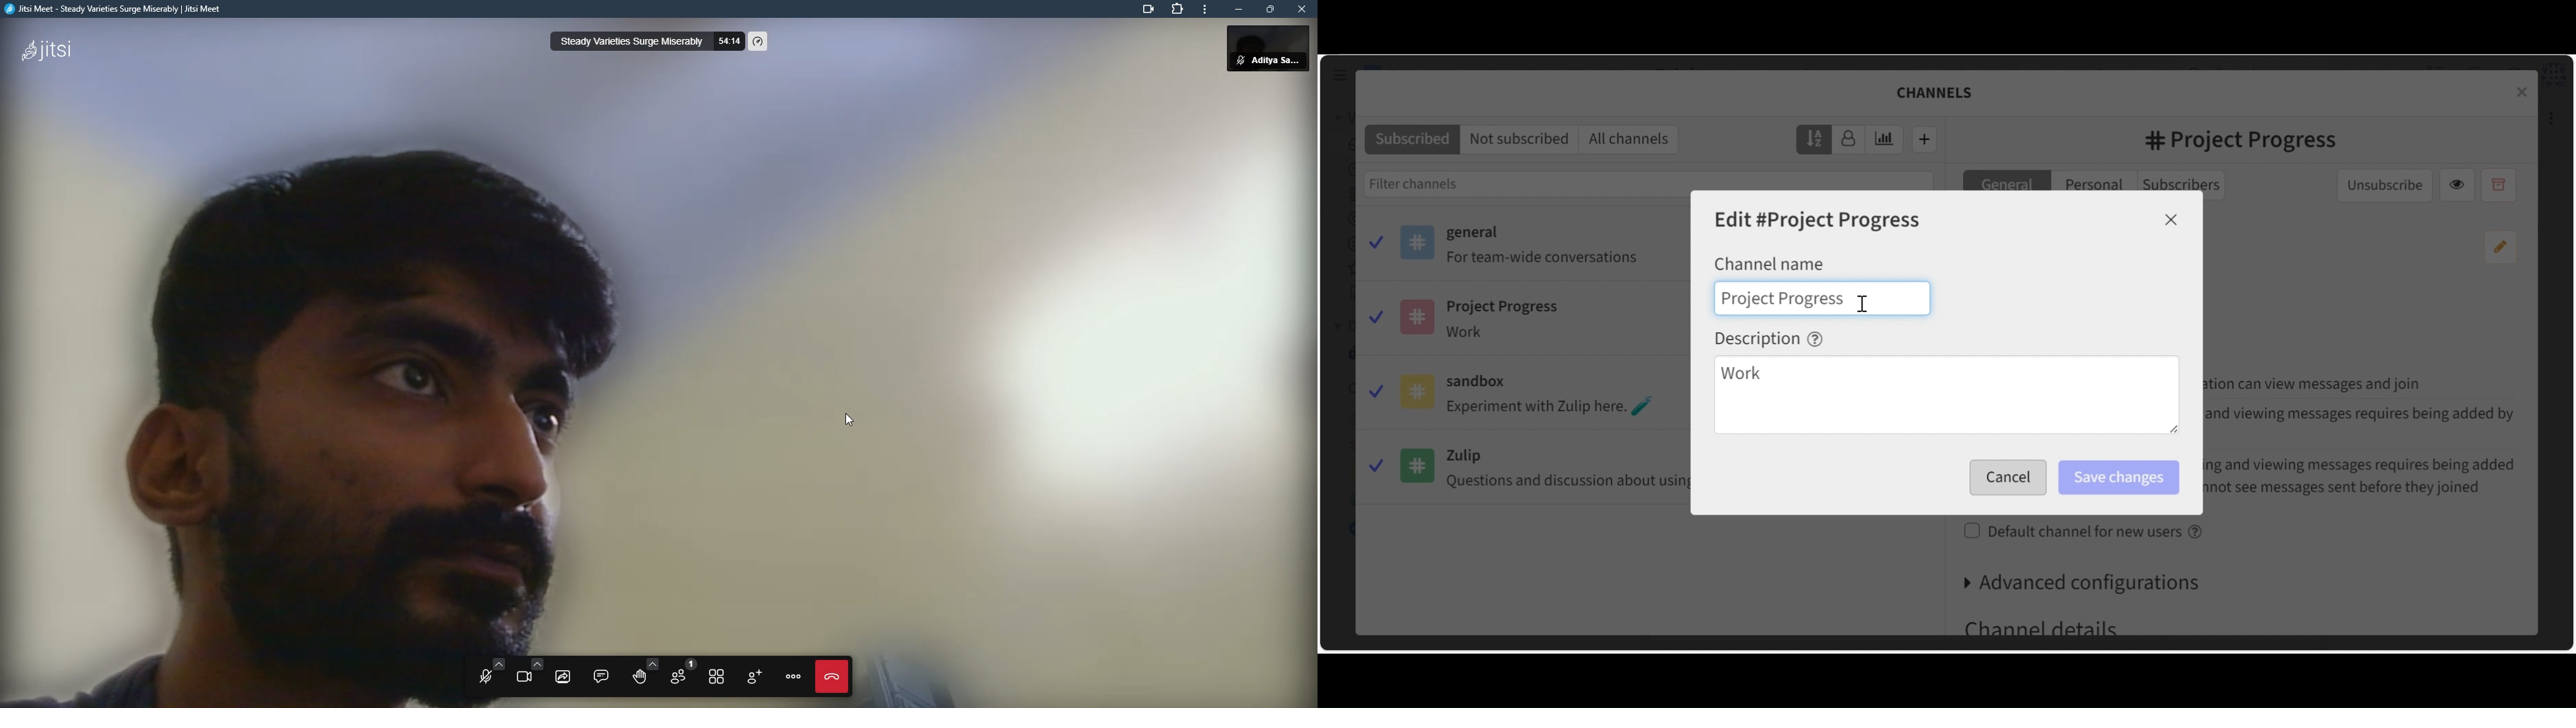 The image size is (2576, 728). I want to click on Description, so click(1769, 338).